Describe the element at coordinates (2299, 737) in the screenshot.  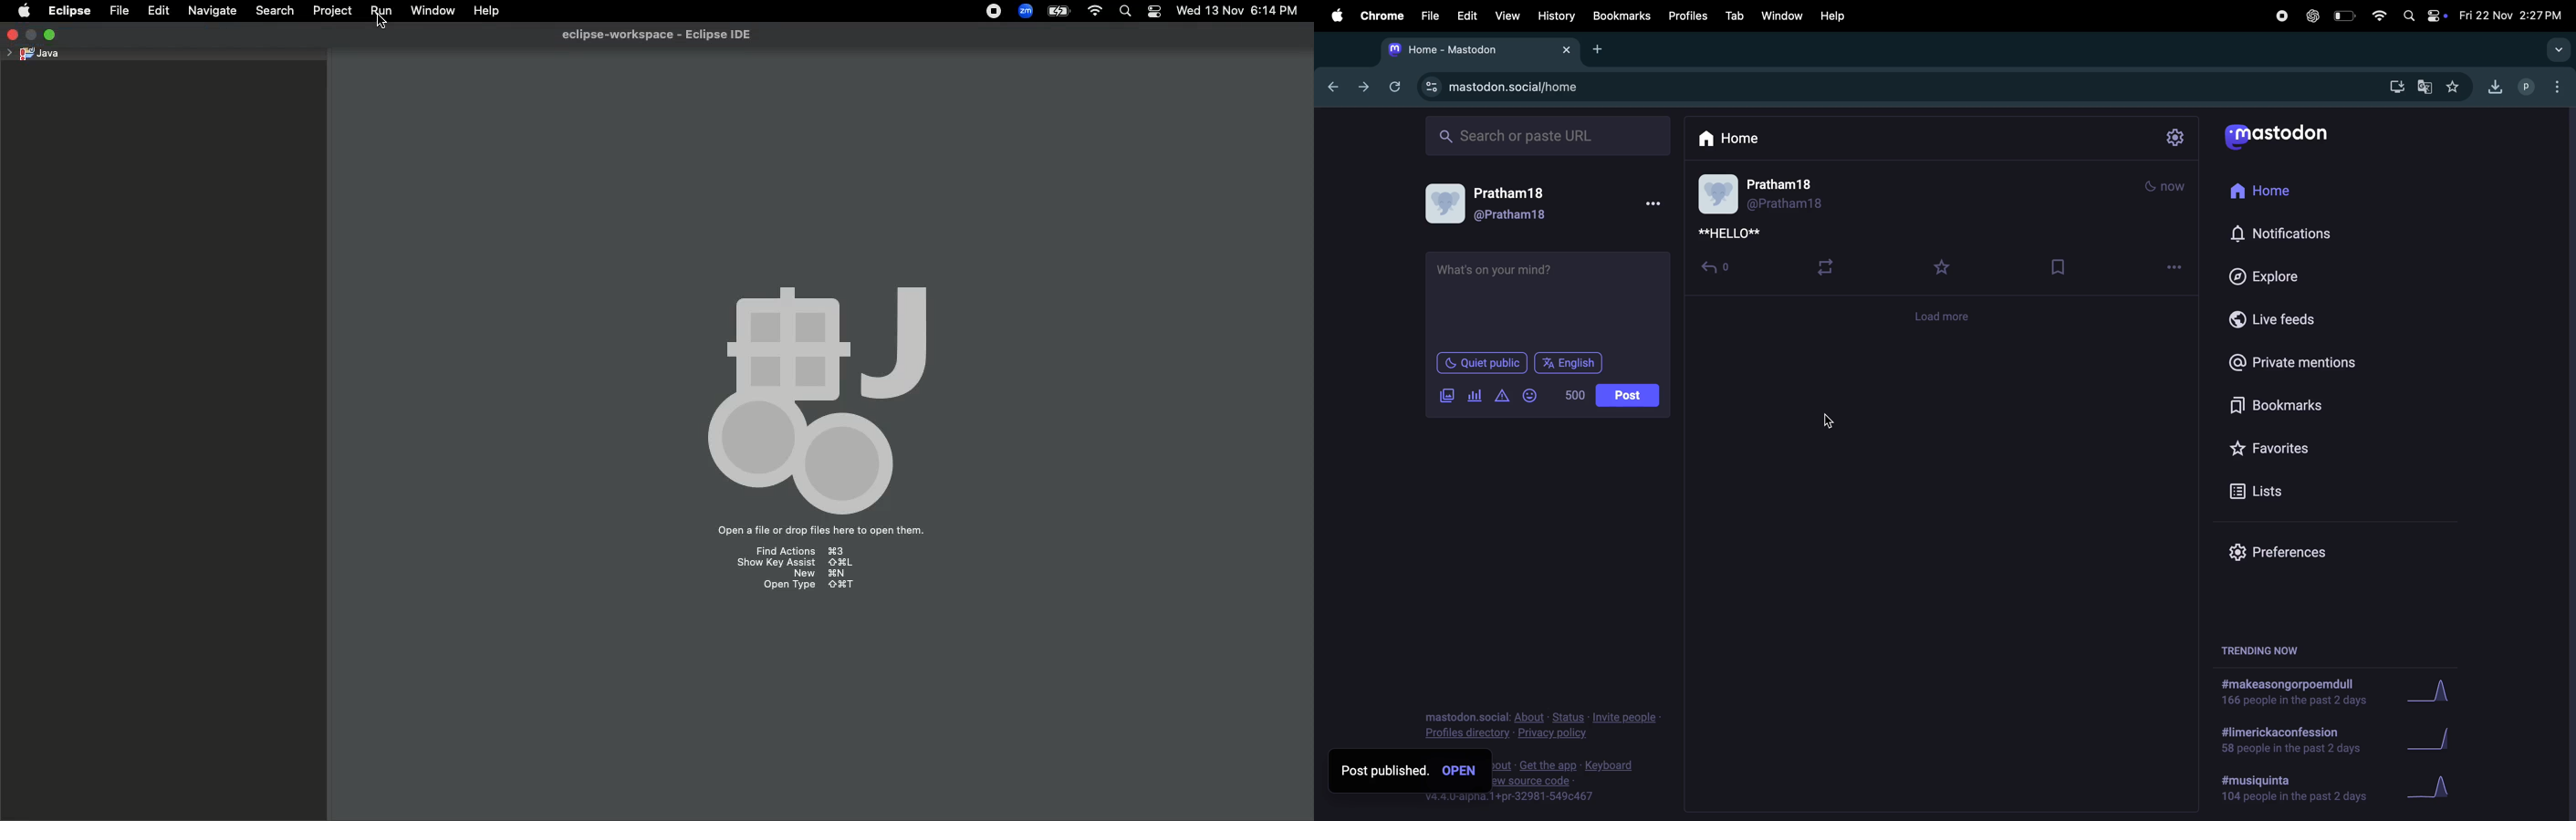
I see `limerick confession` at that location.